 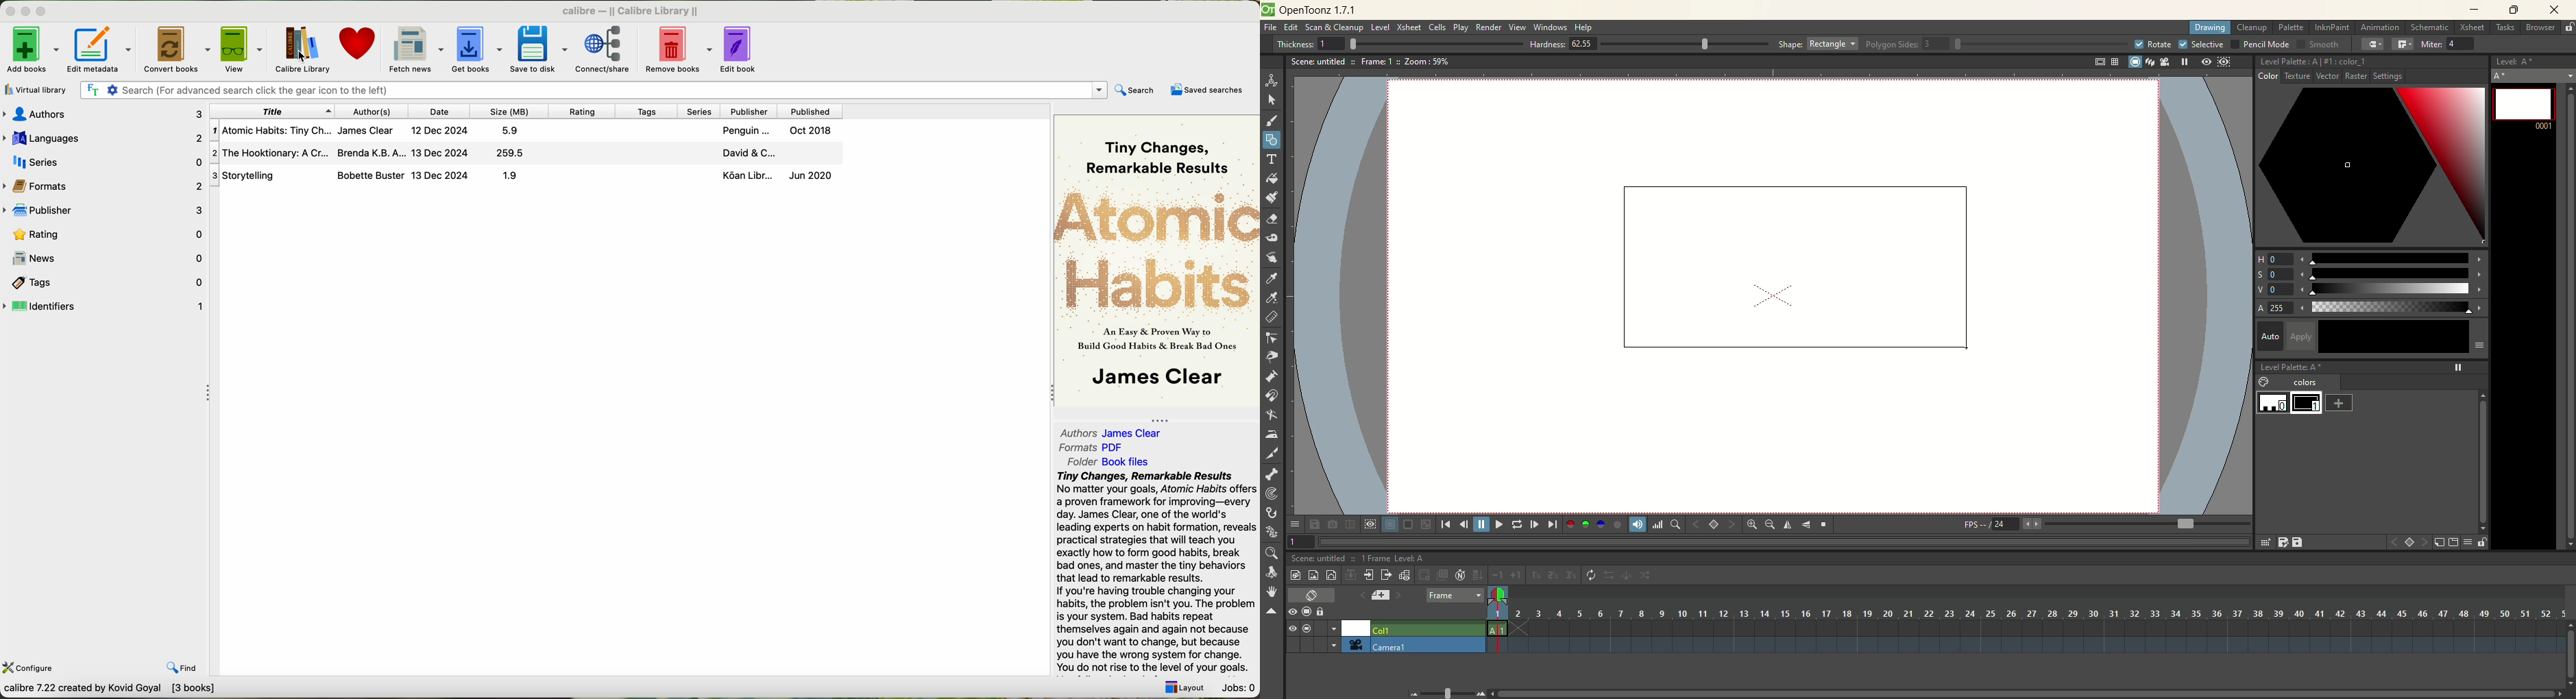 What do you see at coordinates (593, 89) in the screenshot?
I see `Search (For advanced search click the gear icon to the left) ` at bounding box center [593, 89].